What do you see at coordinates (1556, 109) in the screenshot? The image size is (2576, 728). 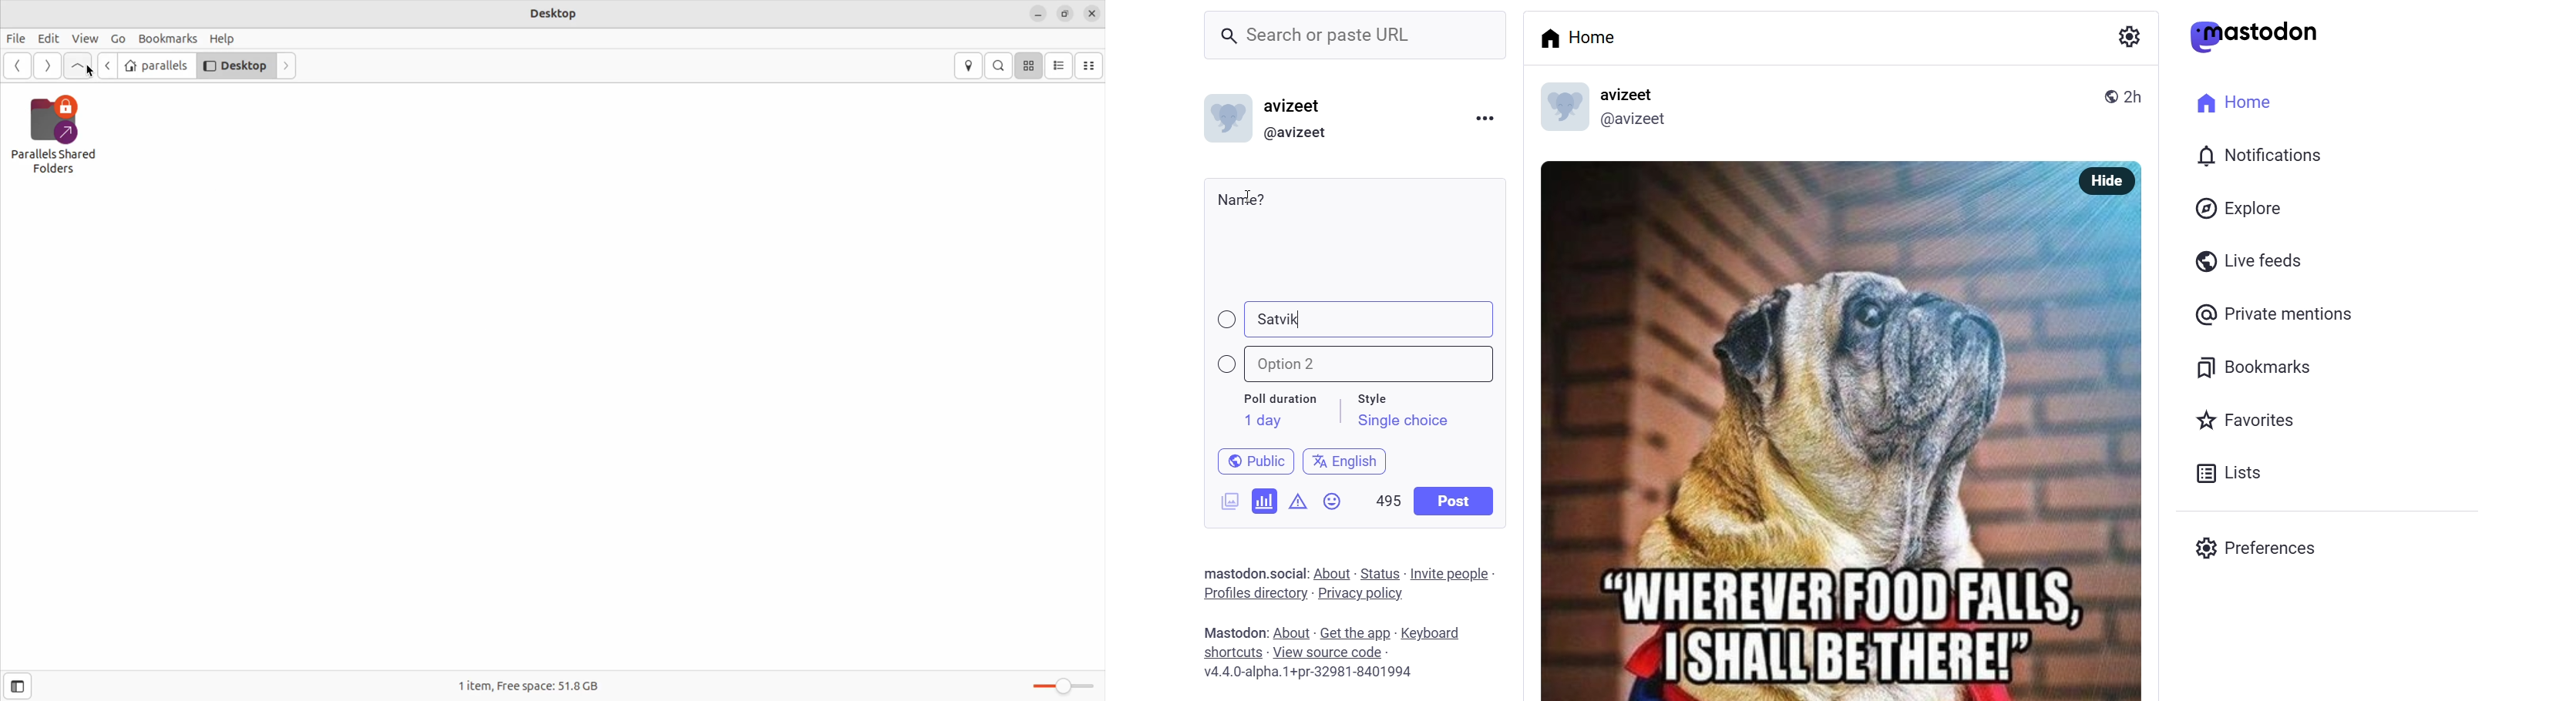 I see `display picture` at bounding box center [1556, 109].